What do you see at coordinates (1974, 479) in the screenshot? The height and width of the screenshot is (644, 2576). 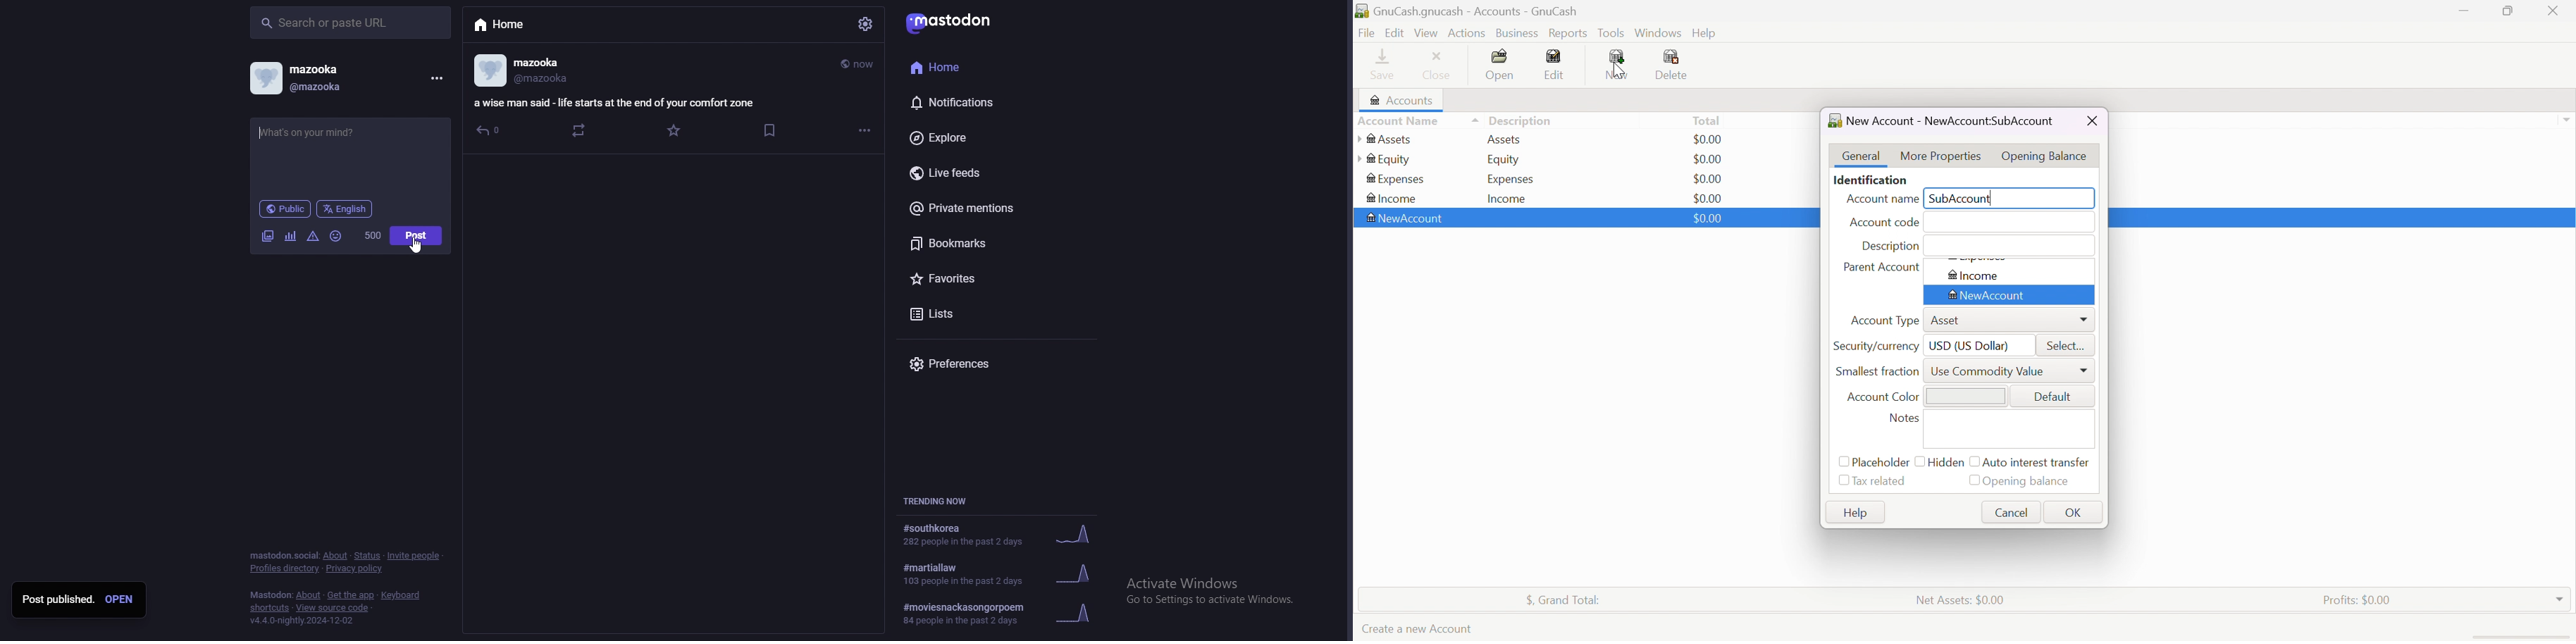 I see `Checkbox` at bounding box center [1974, 479].